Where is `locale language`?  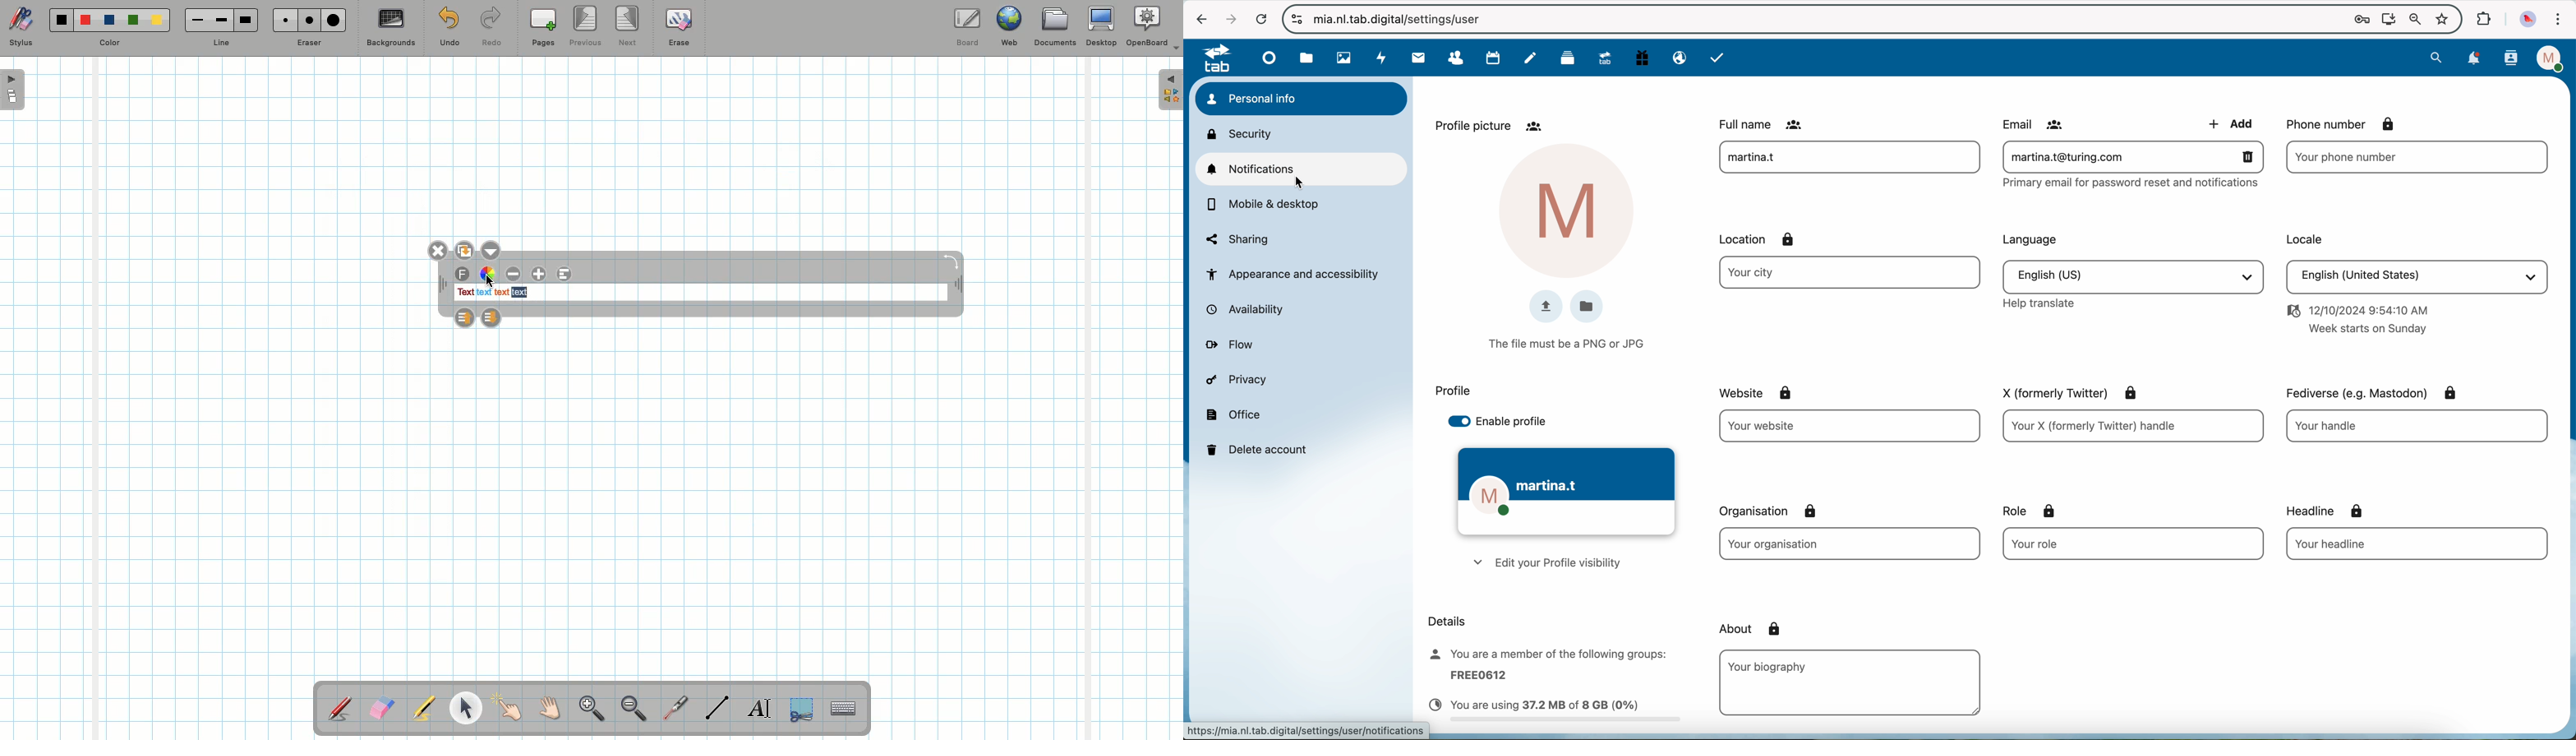
locale language is located at coordinates (2416, 276).